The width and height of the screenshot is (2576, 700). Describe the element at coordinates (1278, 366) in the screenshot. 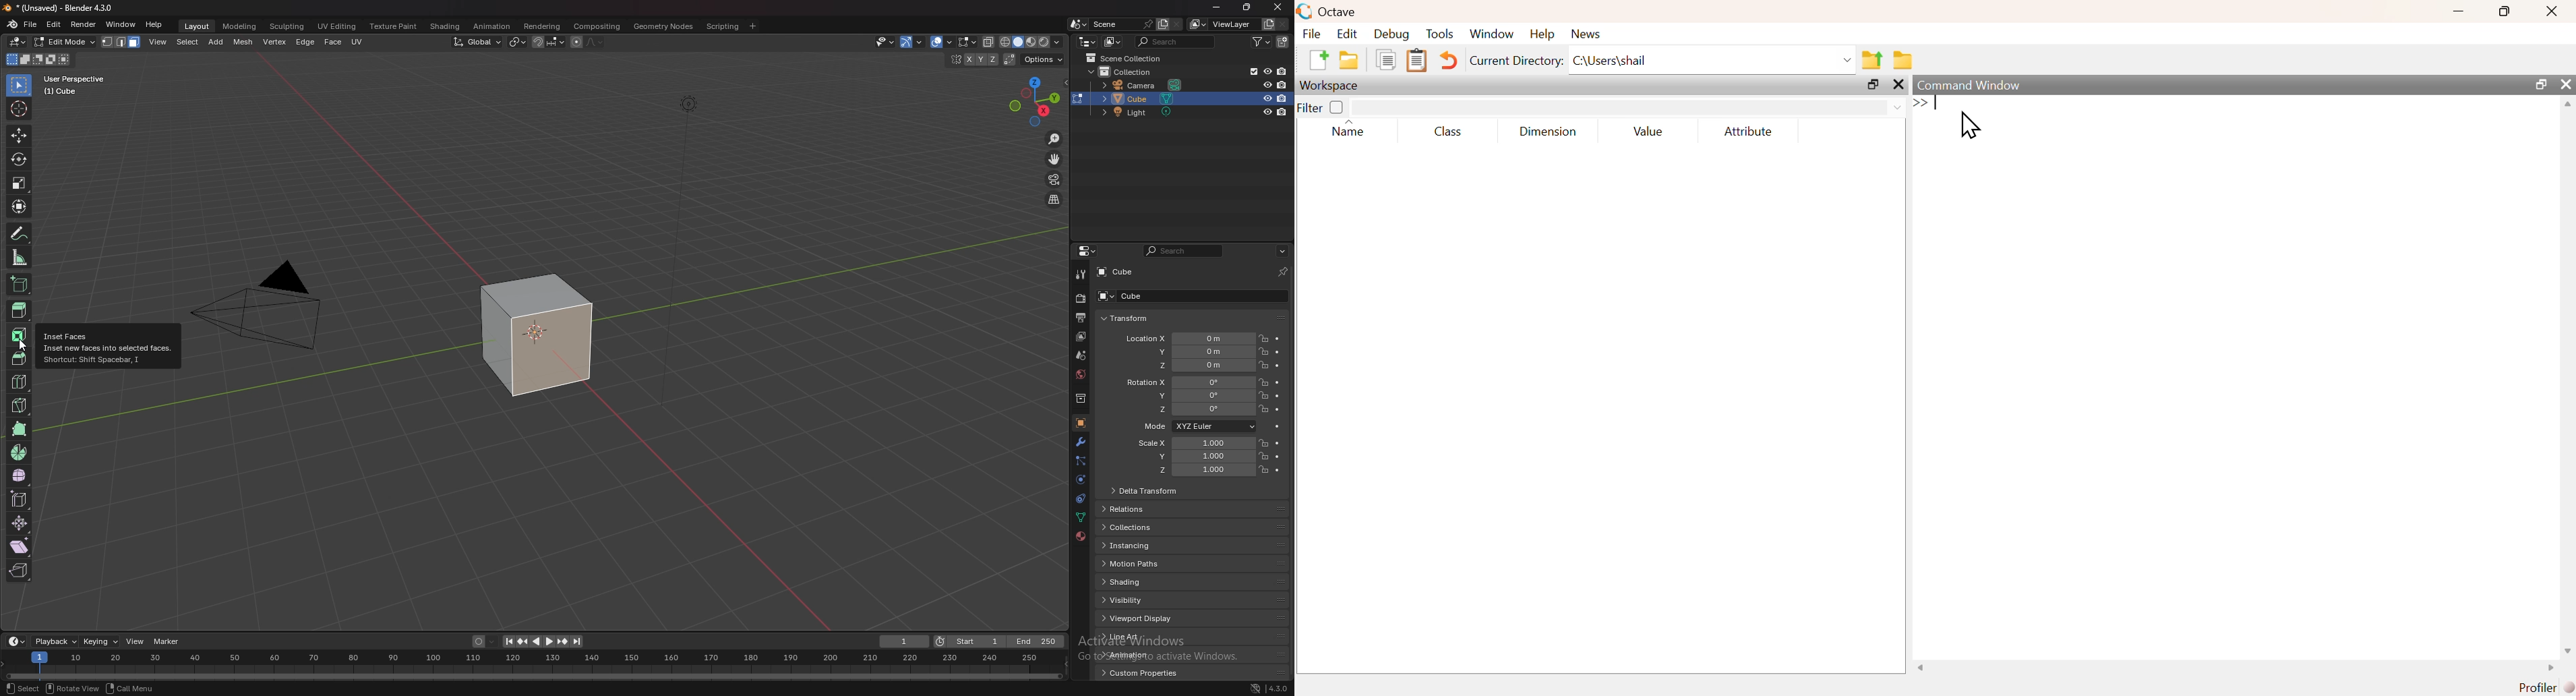

I see `animate property` at that location.